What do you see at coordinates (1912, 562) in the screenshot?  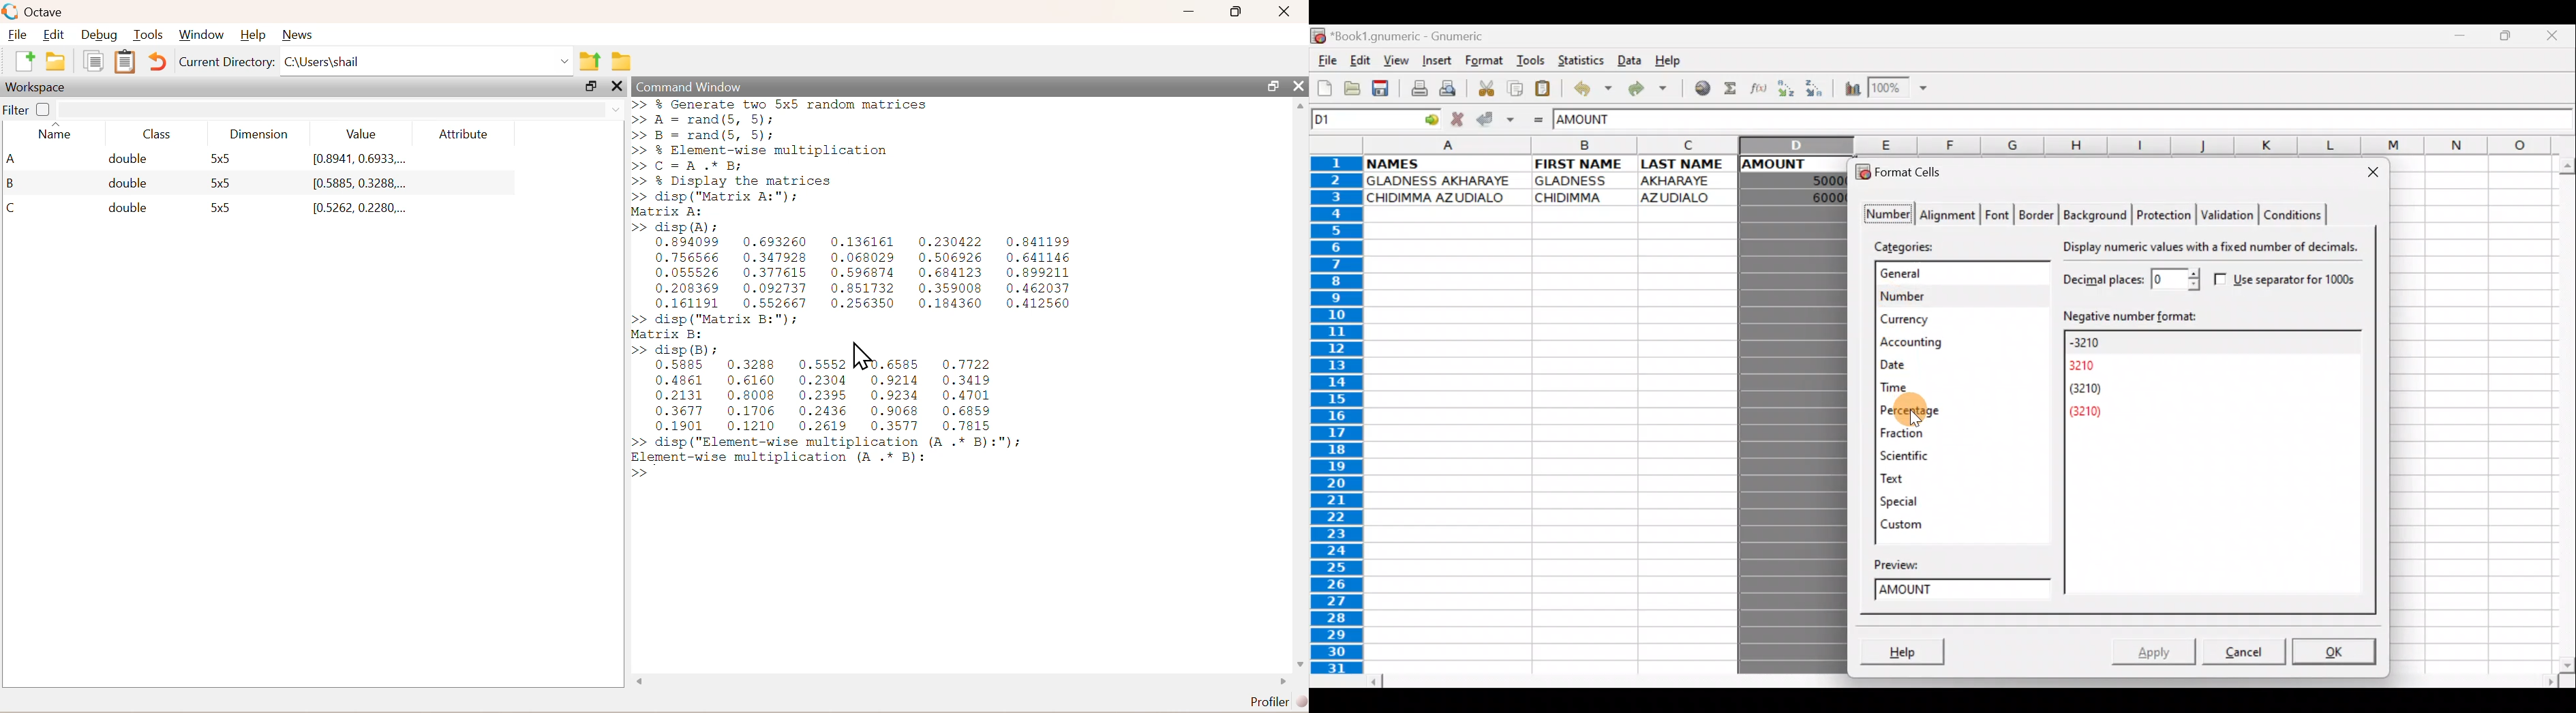 I see `Preview` at bounding box center [1912, 562].